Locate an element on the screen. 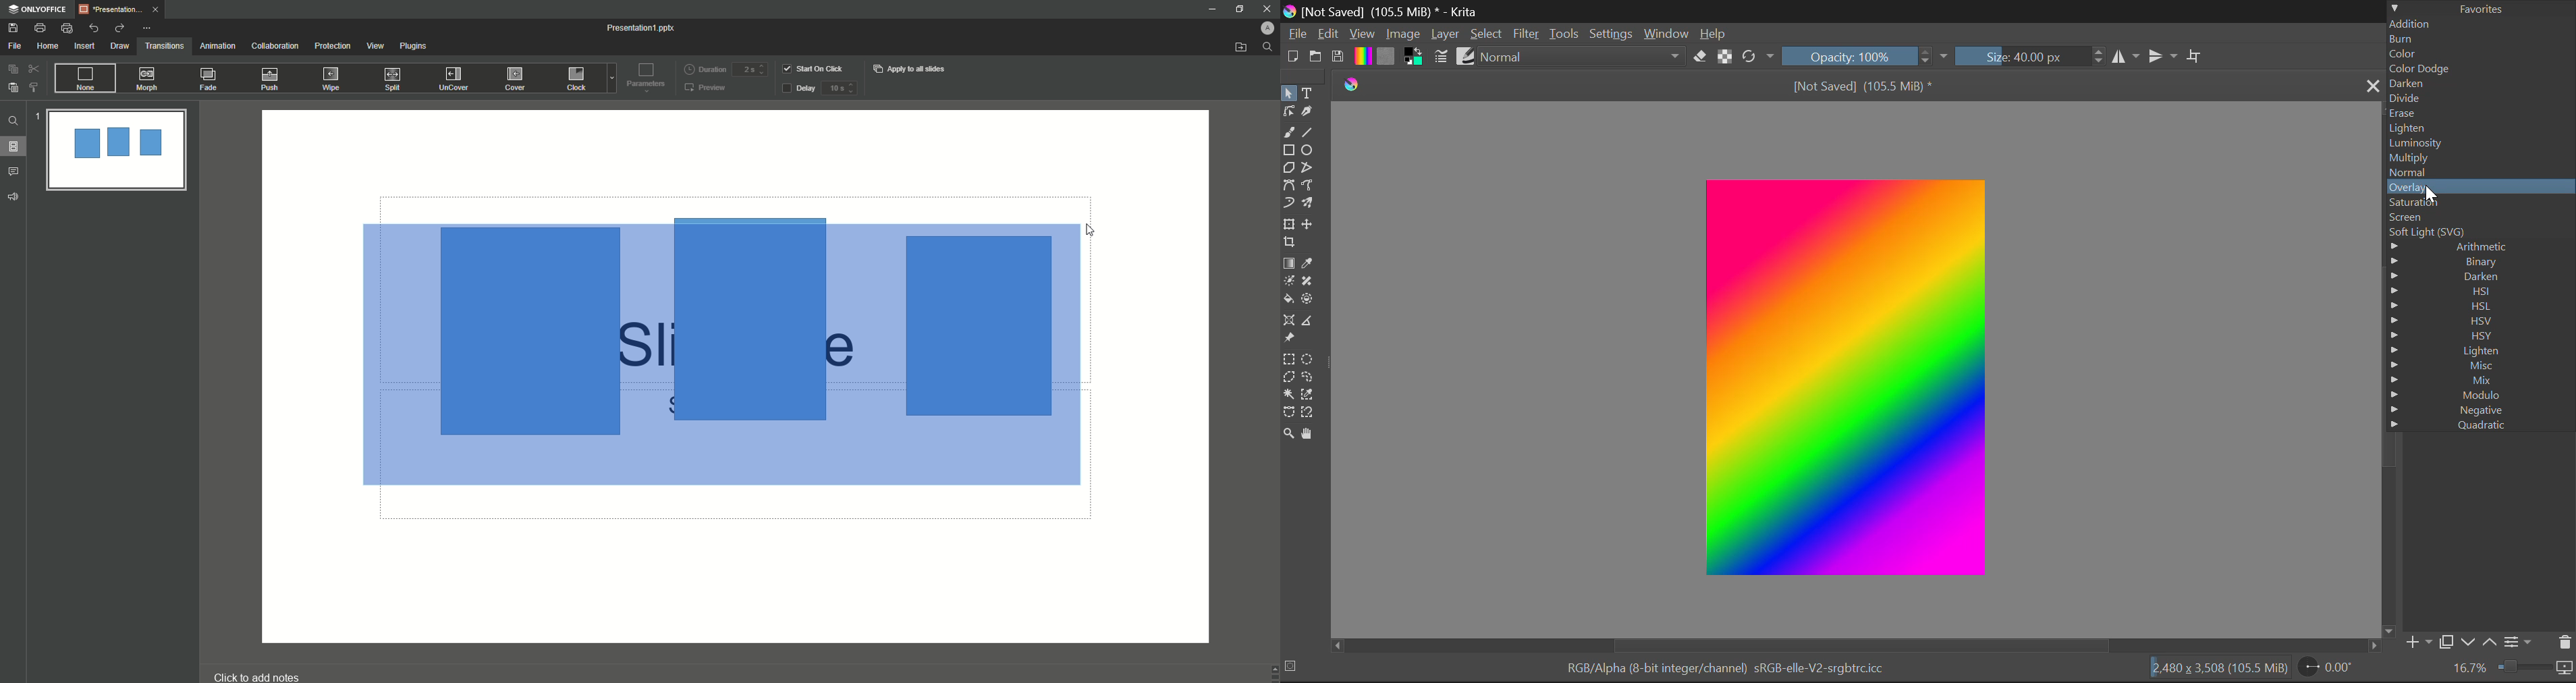 The width and height of the screenshot is (2576, 700). Normal is located at coordinates (2480, 173).